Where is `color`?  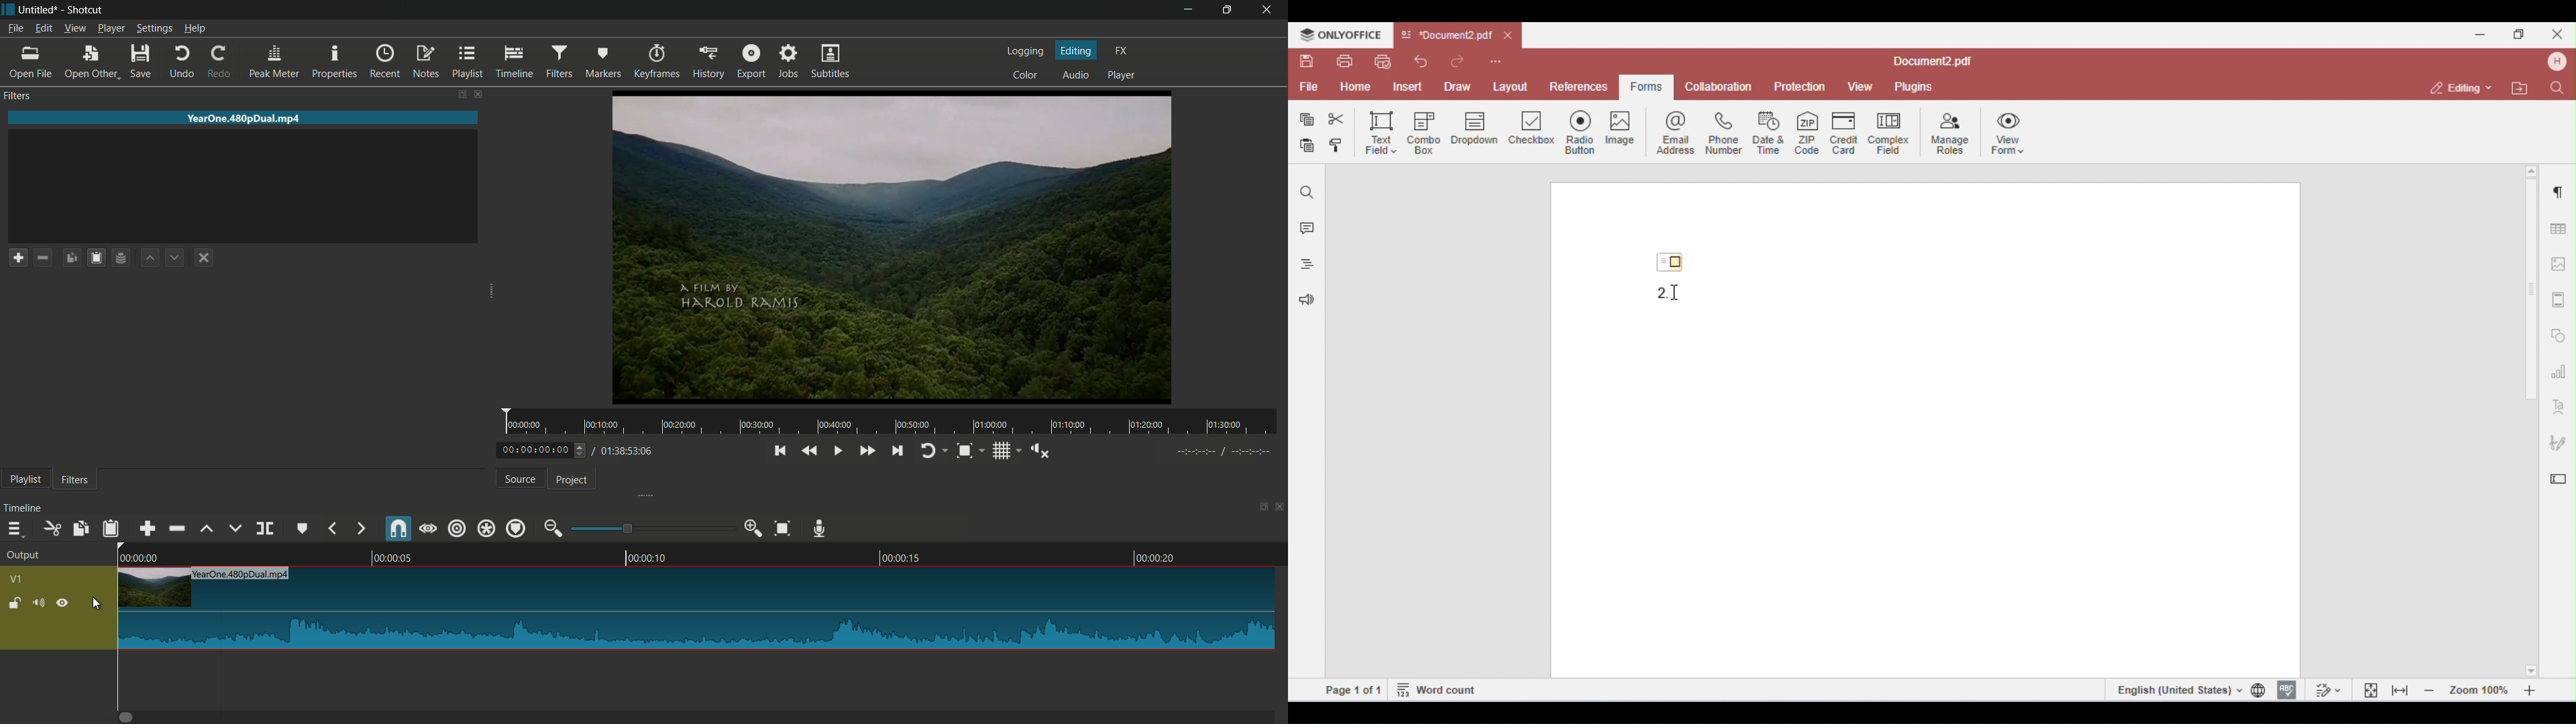
color is located at coordinates (1028, 76).